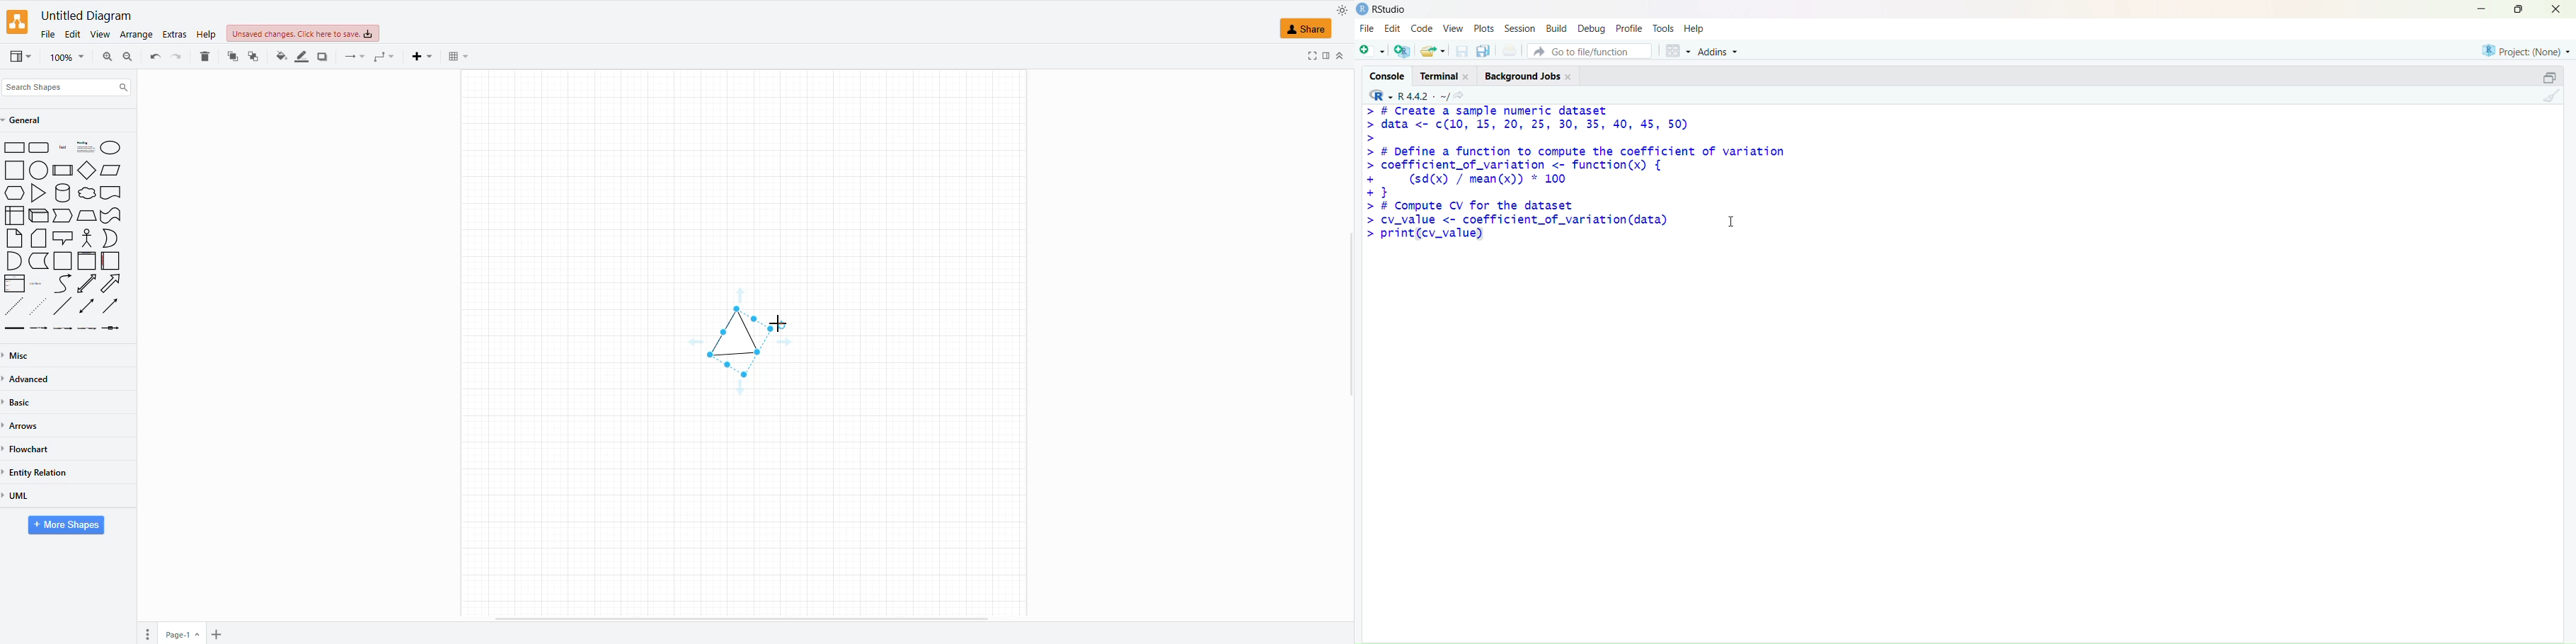 The image size is (2576, 644). Describe the element at coordinates (1381, 95) in the screenshot. I see `R` at that location.